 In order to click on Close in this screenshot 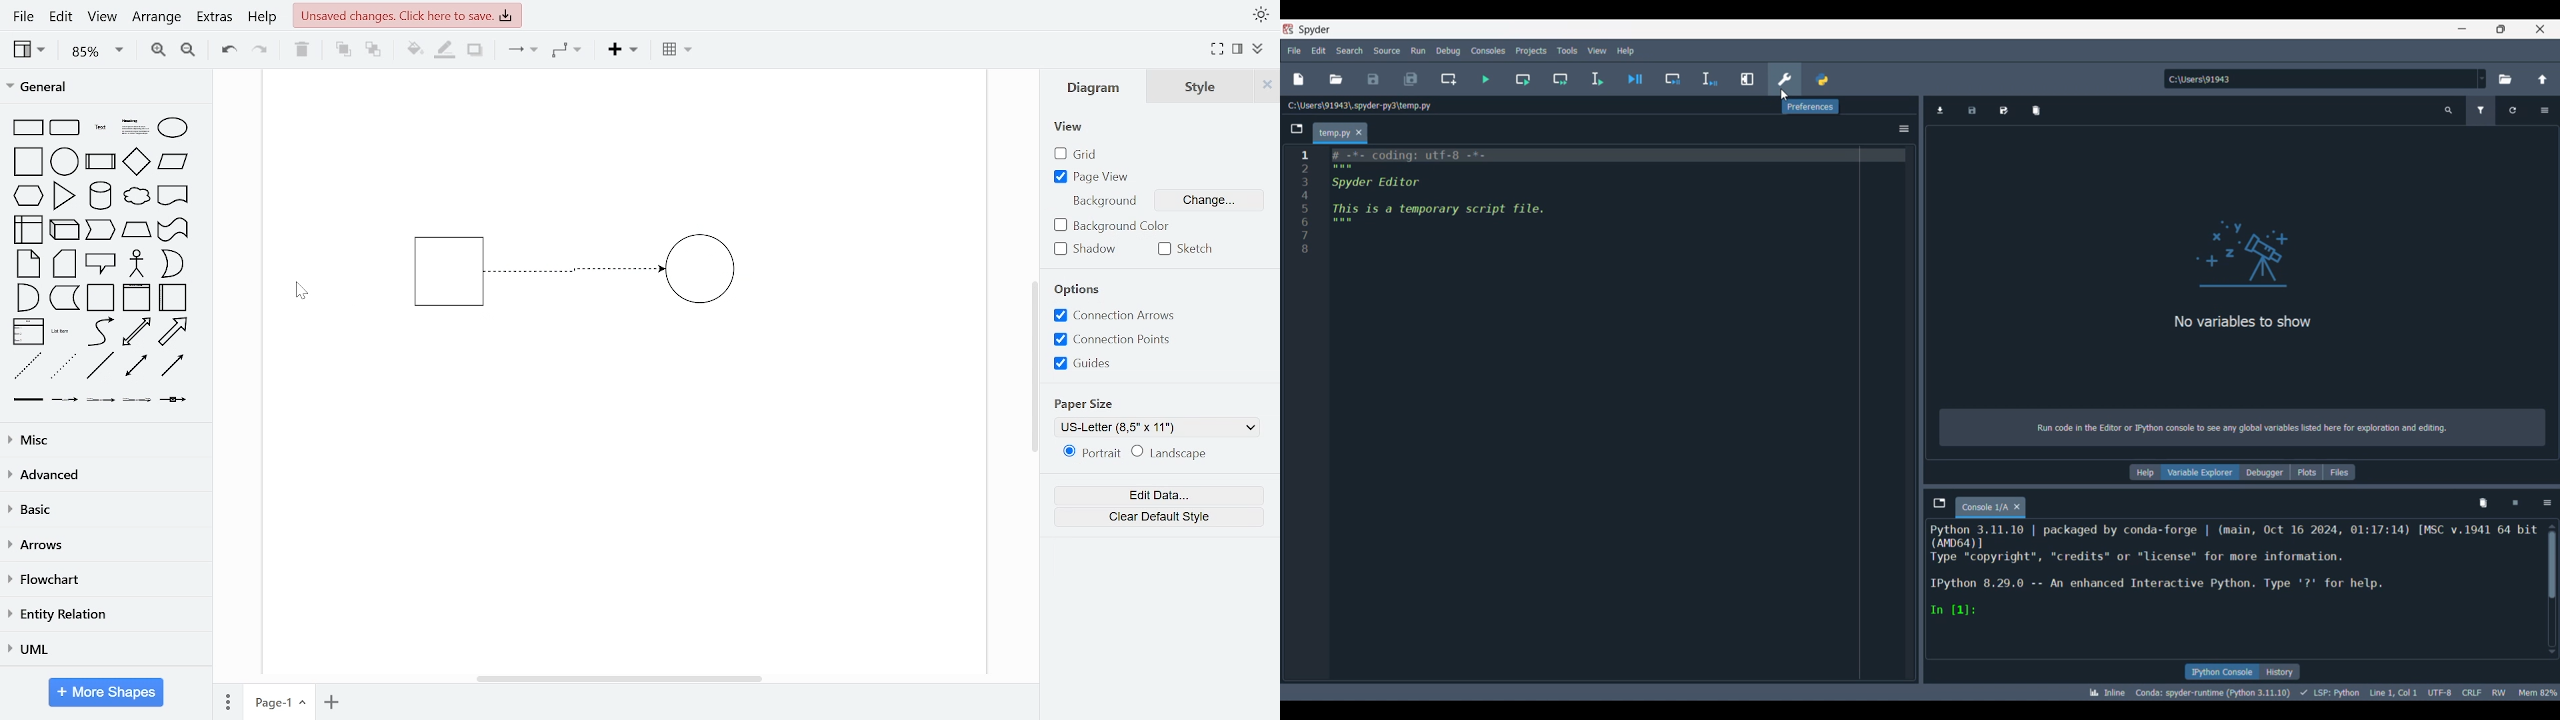, I will do `click(1359, 132)`.